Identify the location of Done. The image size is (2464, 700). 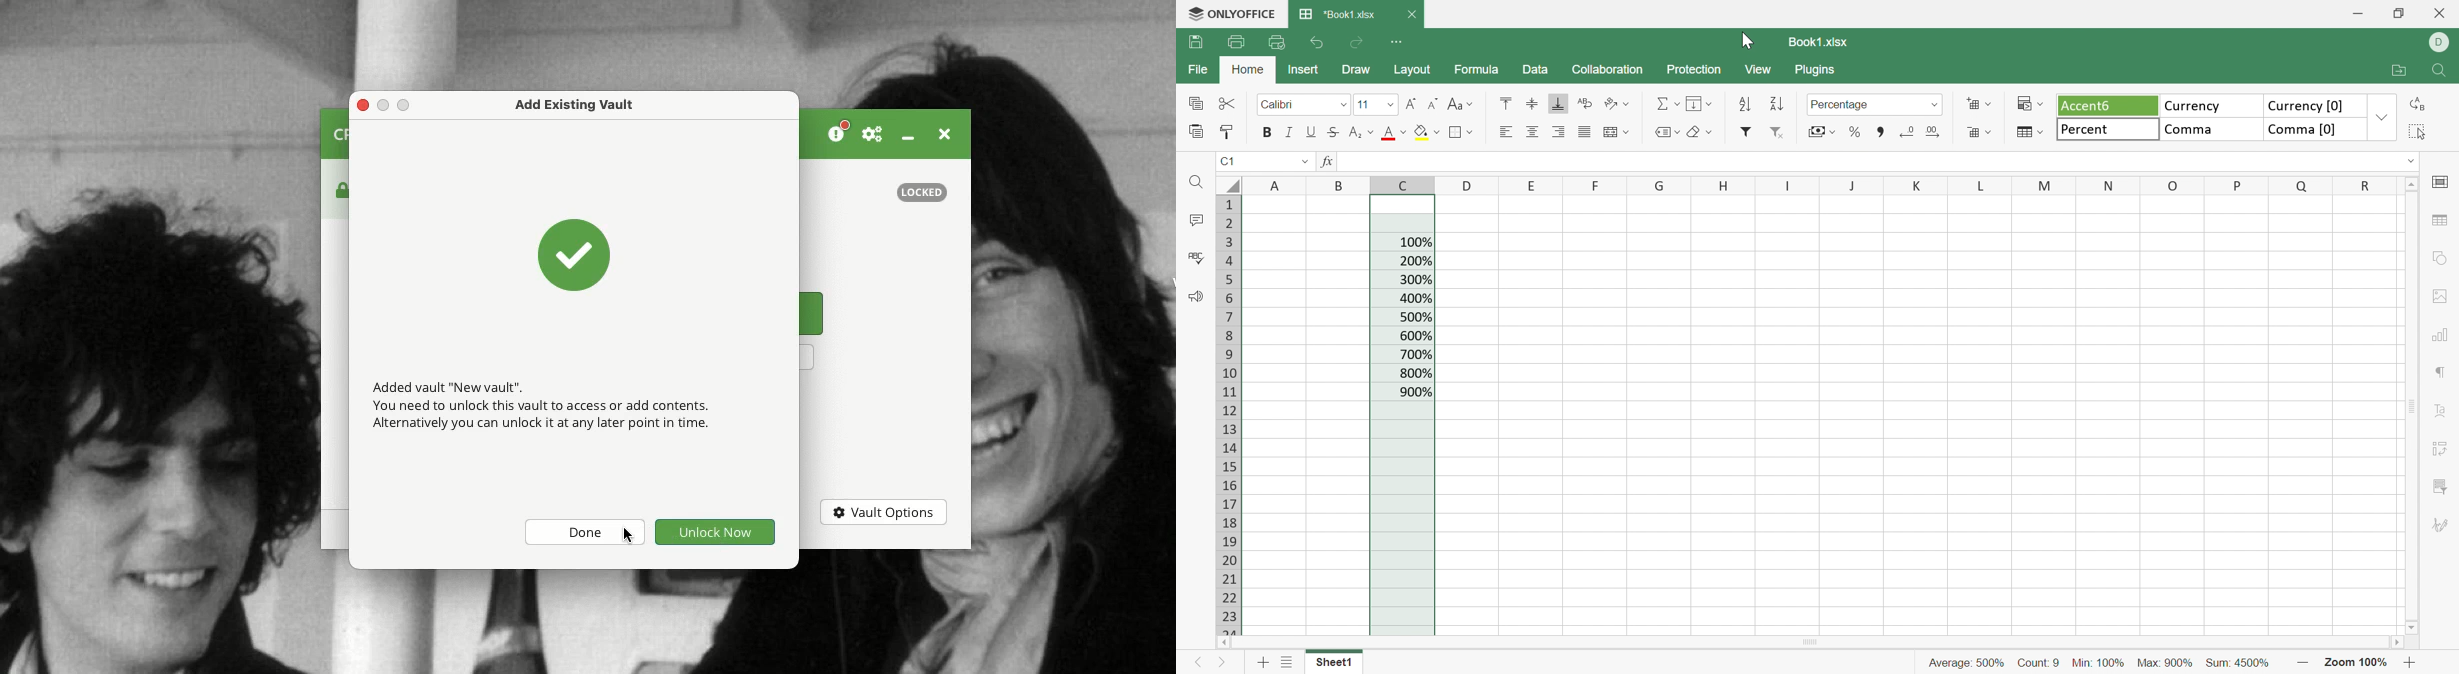
(584, 532).